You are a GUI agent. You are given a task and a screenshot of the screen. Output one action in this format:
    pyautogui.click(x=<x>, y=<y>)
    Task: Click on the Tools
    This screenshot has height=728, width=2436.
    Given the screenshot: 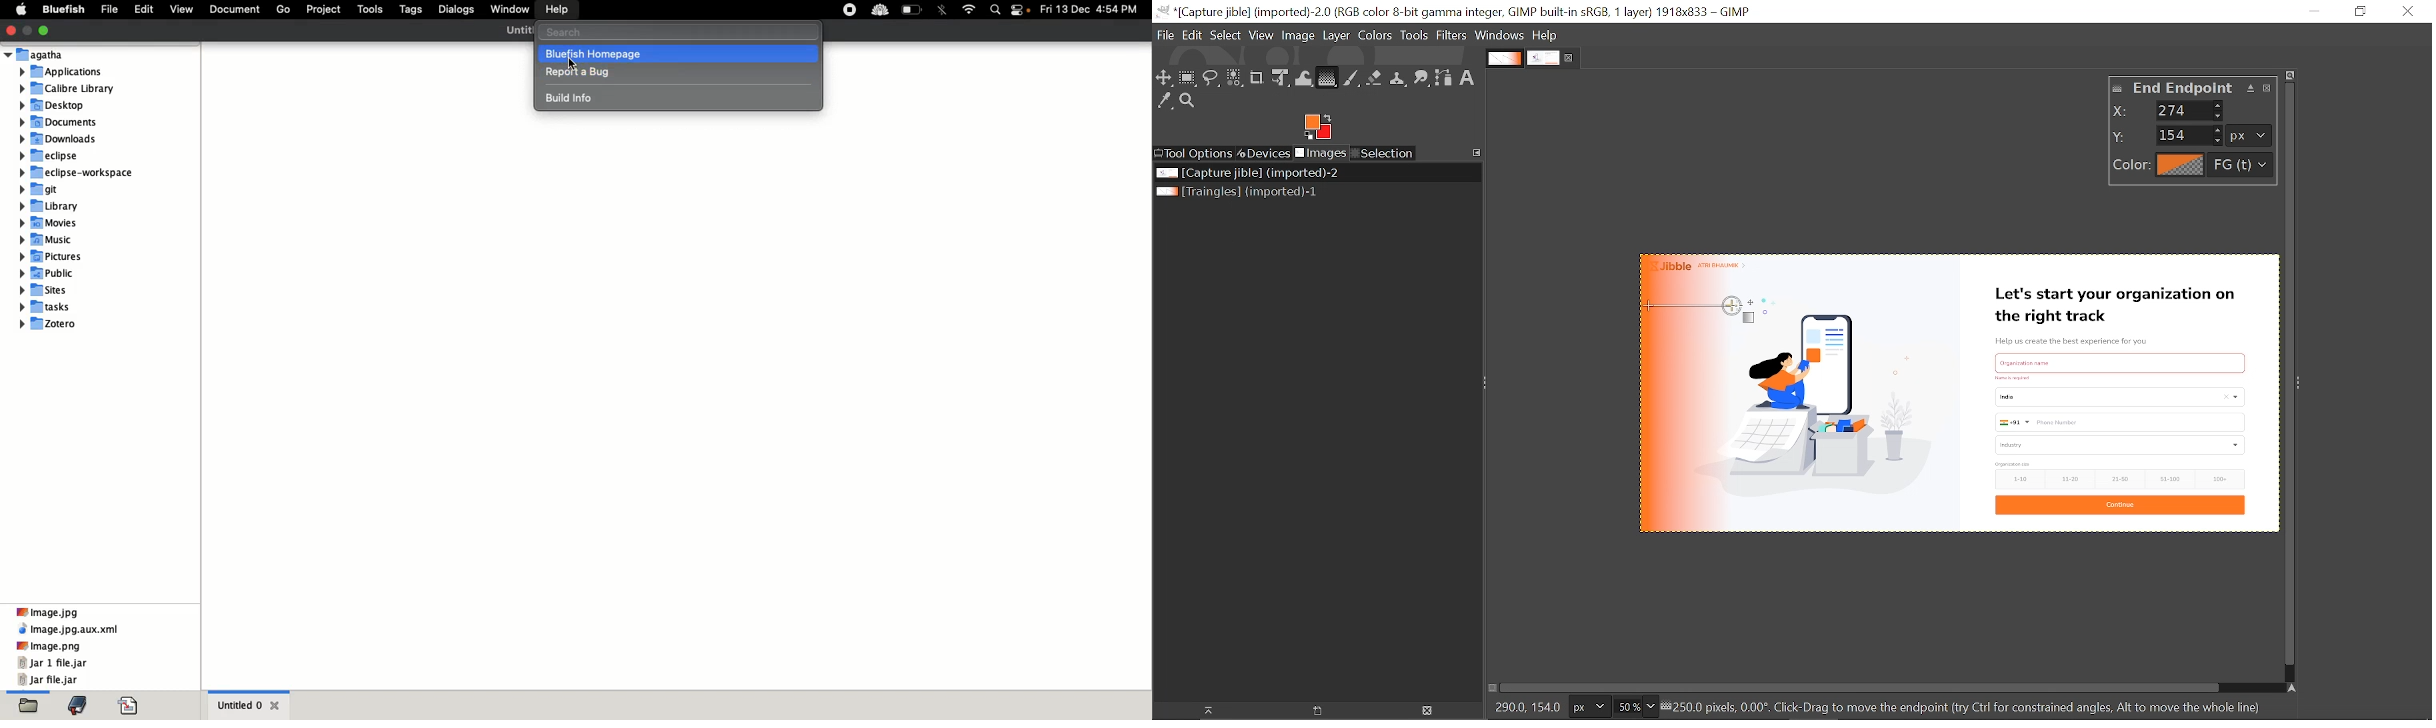 What is the action you would take?
    pyautogui.click(x=370, y=10)
    